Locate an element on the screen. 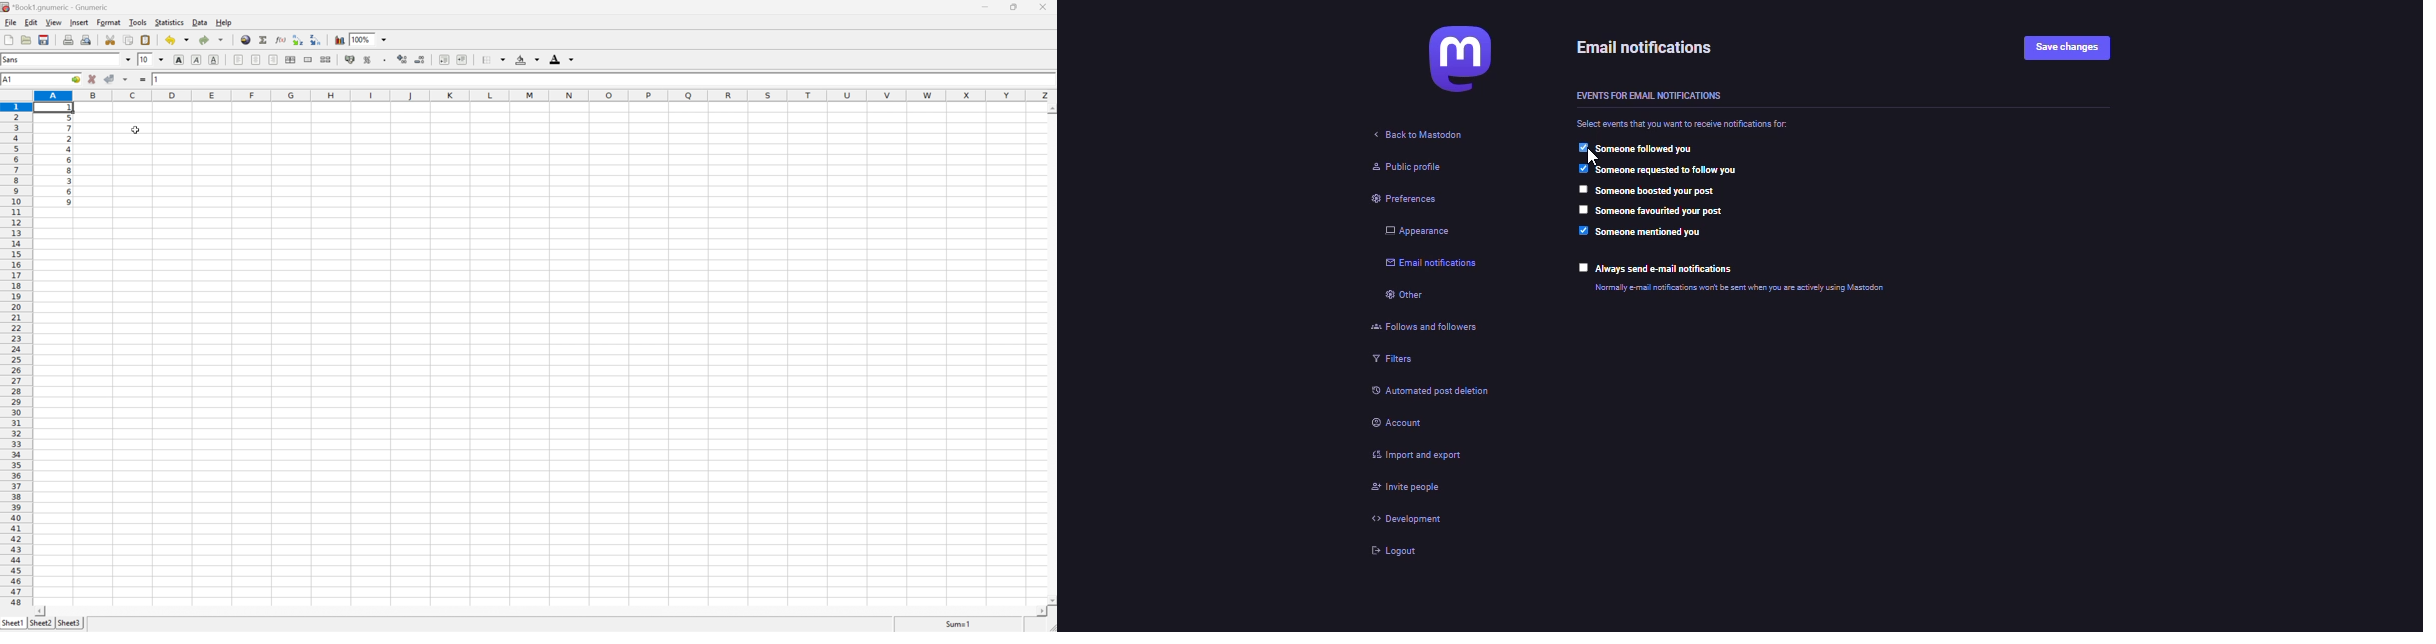 Image resolution: width=2436 pixels, height=644 pixels. format is located at coordinates (108, 21).